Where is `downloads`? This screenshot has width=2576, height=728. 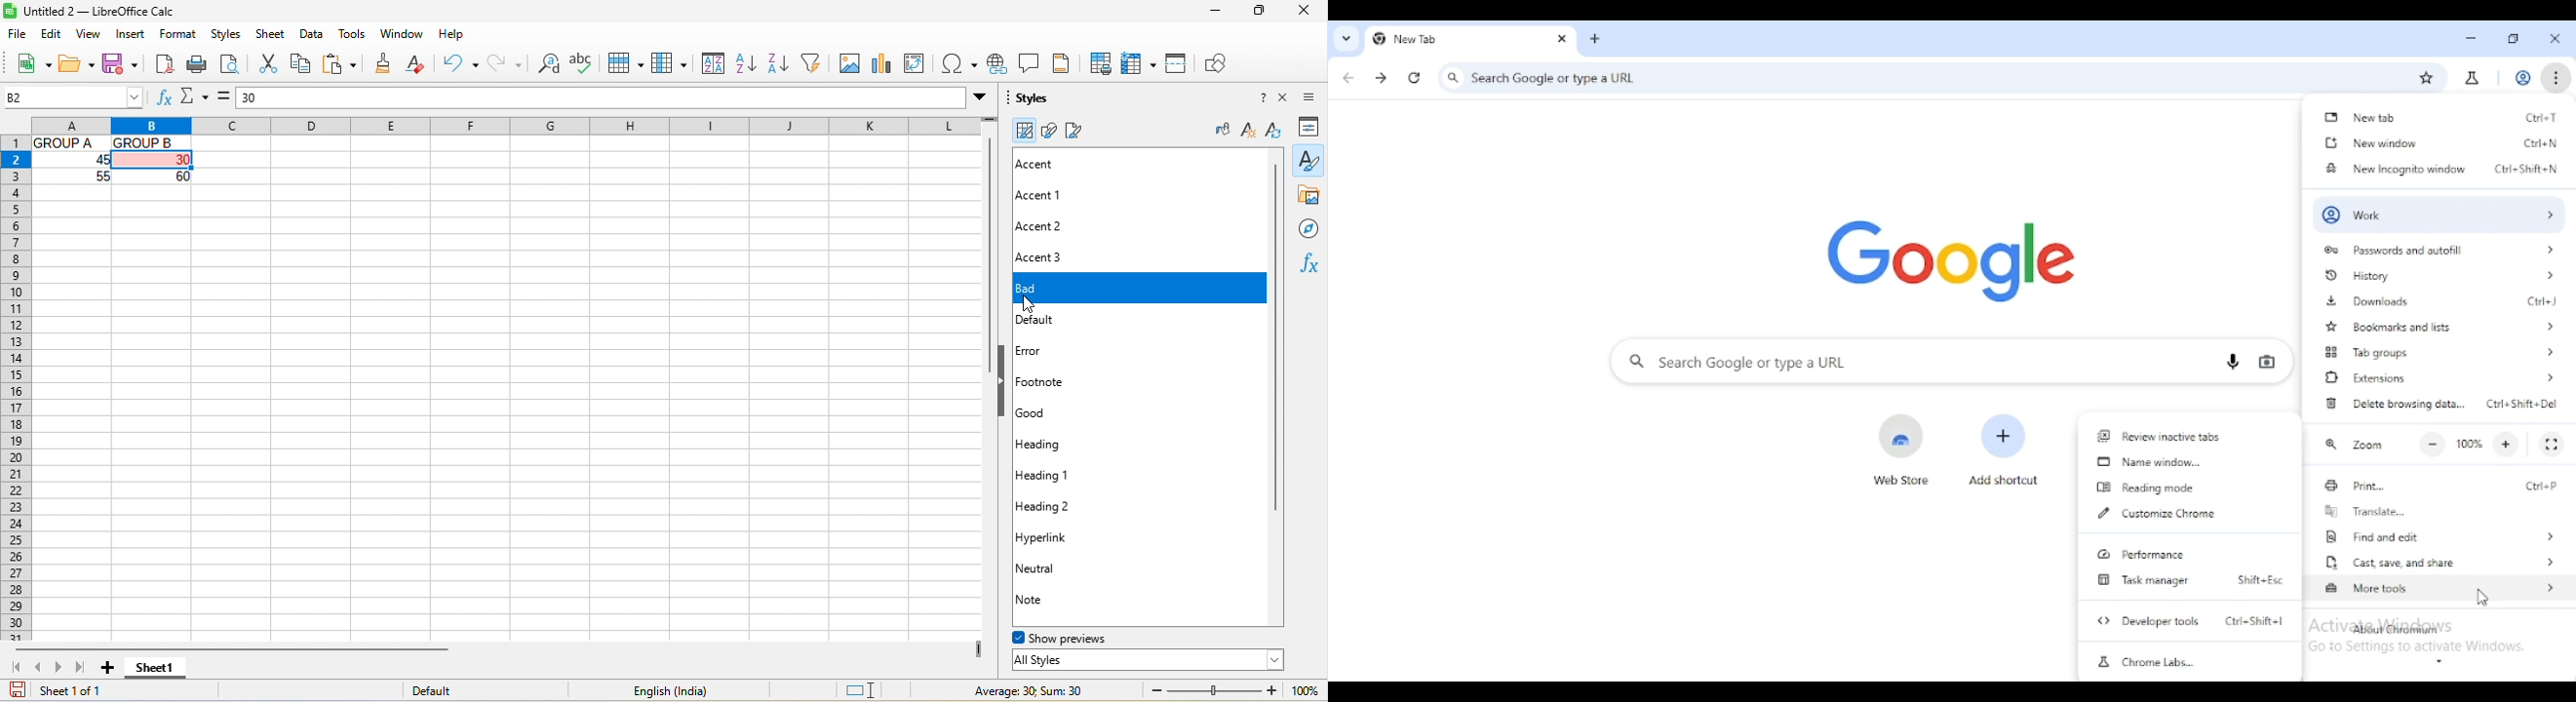 downloads is located at coordinates (2367, 301).